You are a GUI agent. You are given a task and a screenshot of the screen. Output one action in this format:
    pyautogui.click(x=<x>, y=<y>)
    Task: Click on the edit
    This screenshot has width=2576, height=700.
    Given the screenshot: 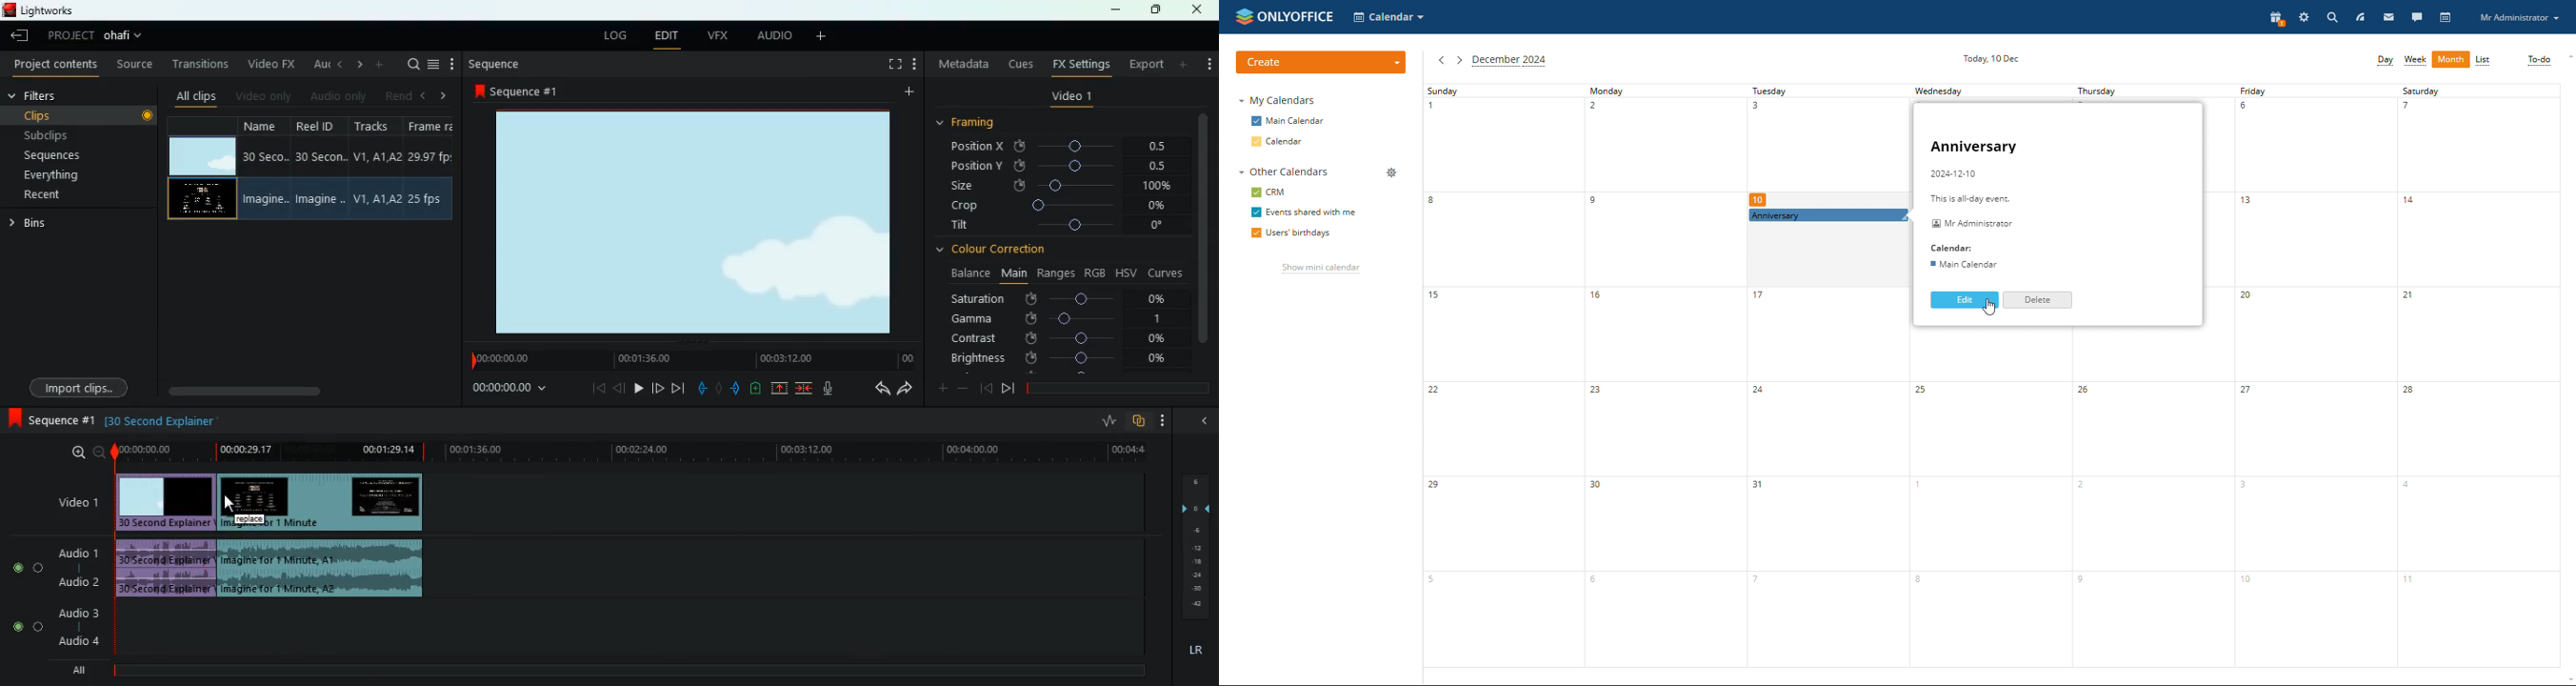 What is the action you would take?
    pyautogui.click(x=666, y=37)
    